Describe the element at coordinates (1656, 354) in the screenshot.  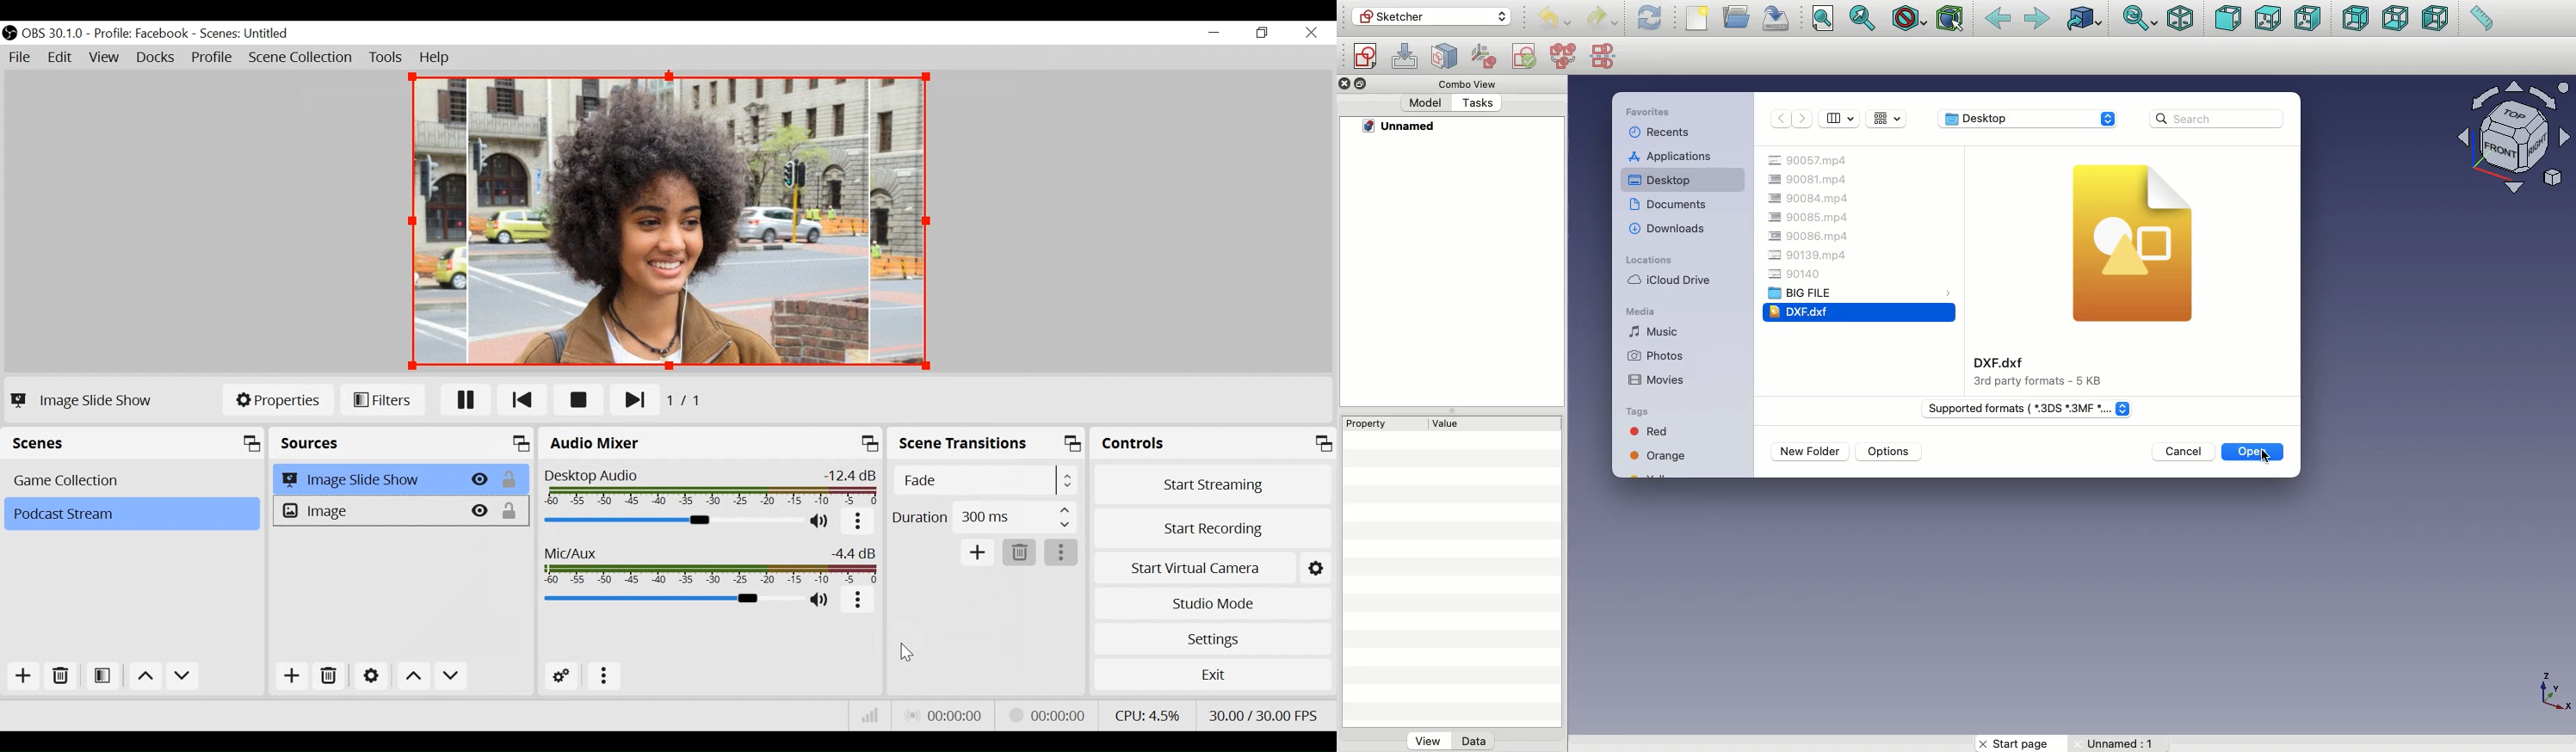
I see `Photos` at that location.